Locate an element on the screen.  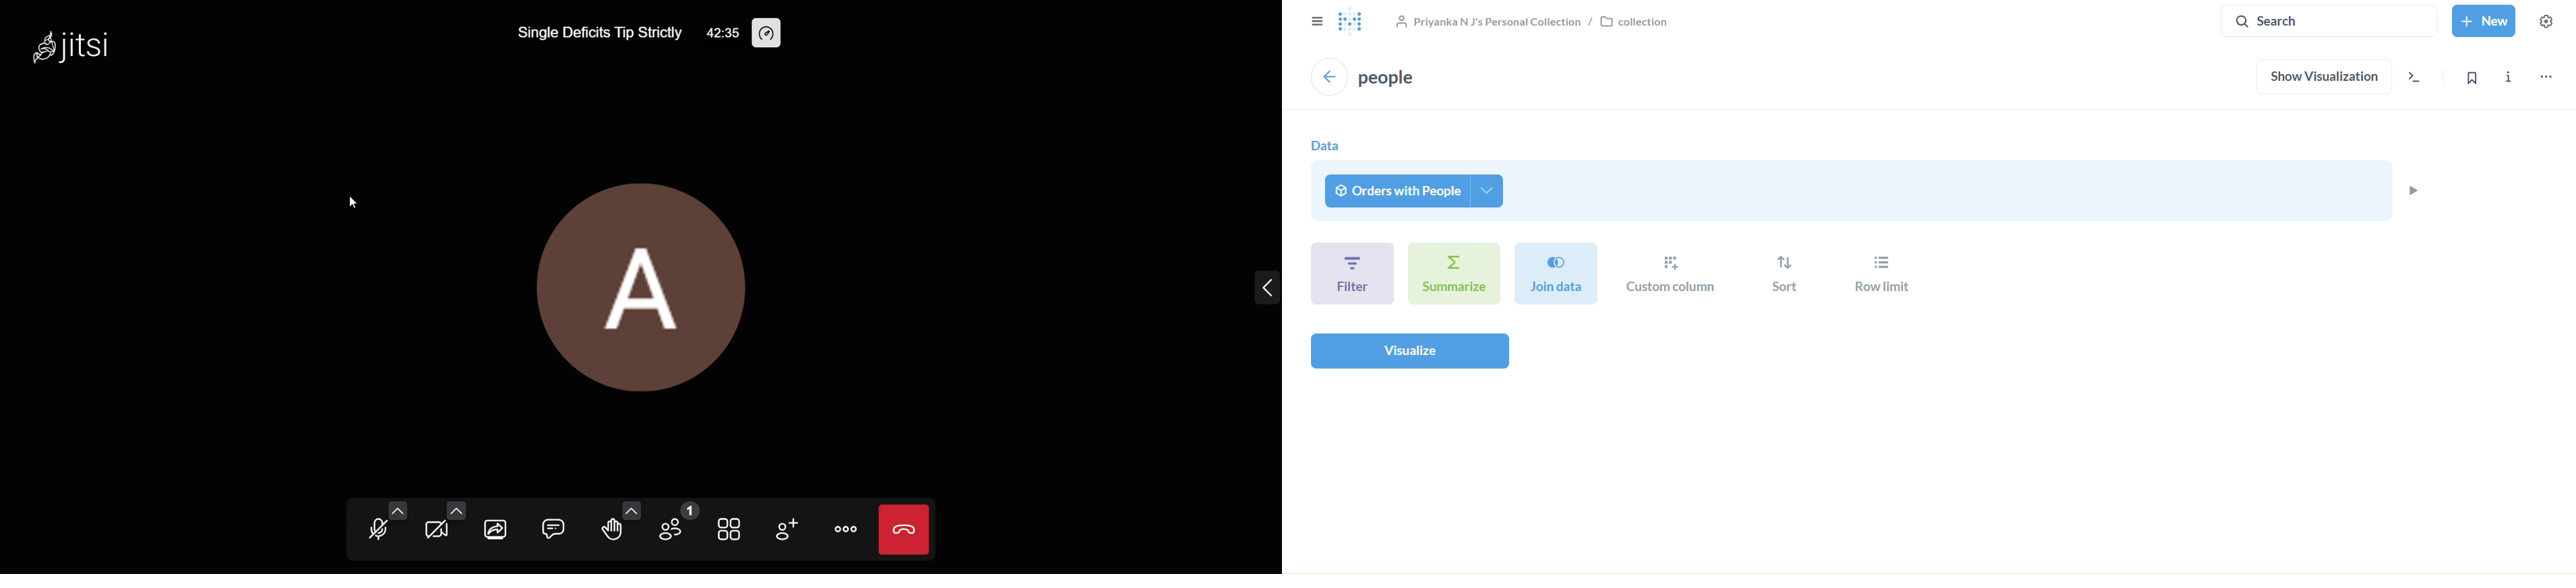
more actions is located at coordinates (845, 530).